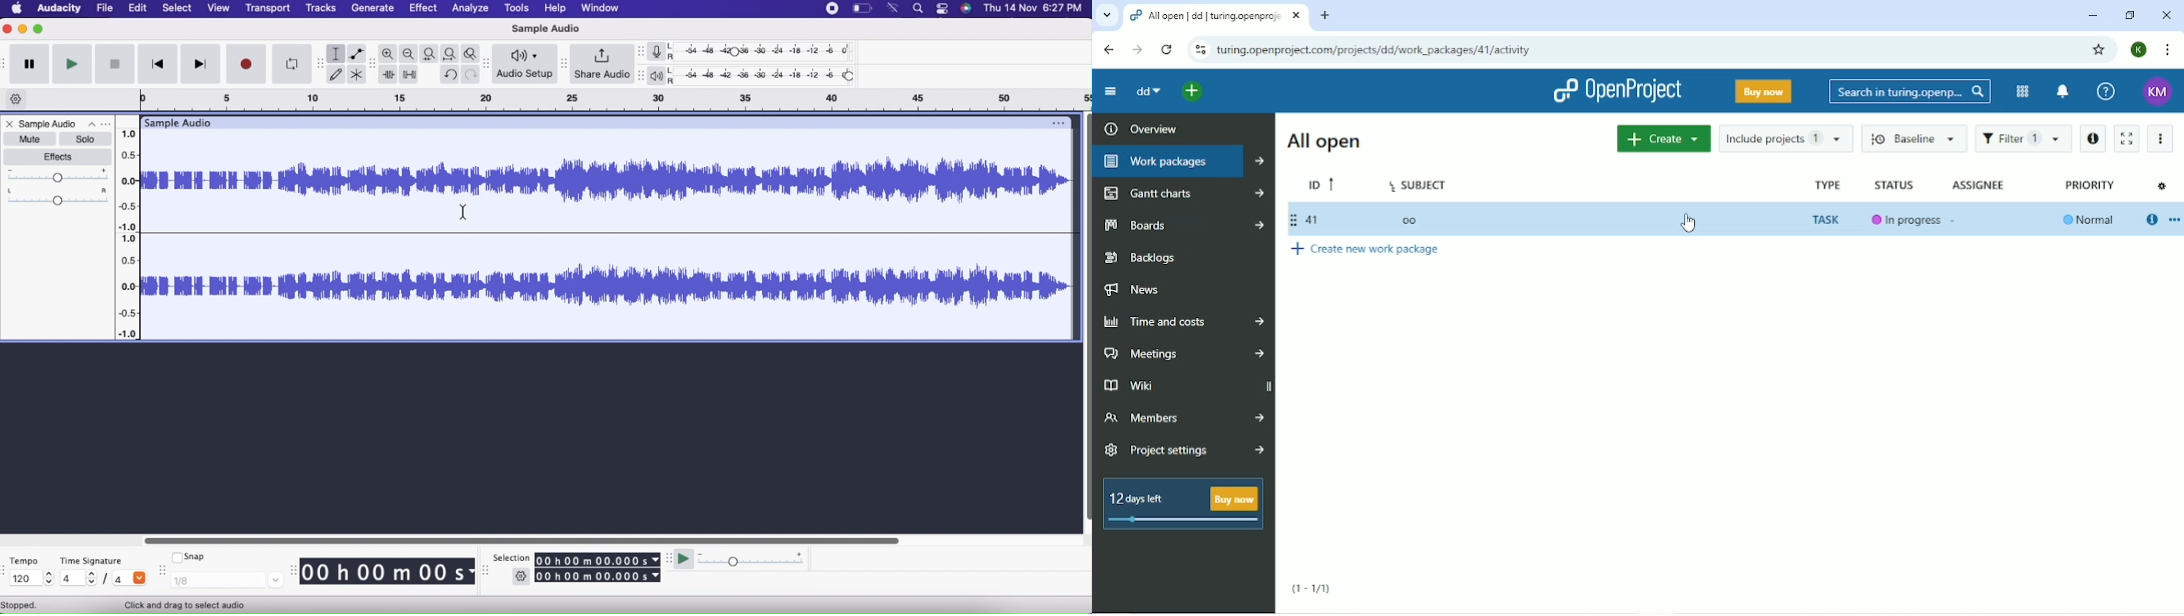 The height and width of the screenshot is (616, 2184). Describe the element at coordinates (269, 8) in the screenshot. I see `Transport` at that location.